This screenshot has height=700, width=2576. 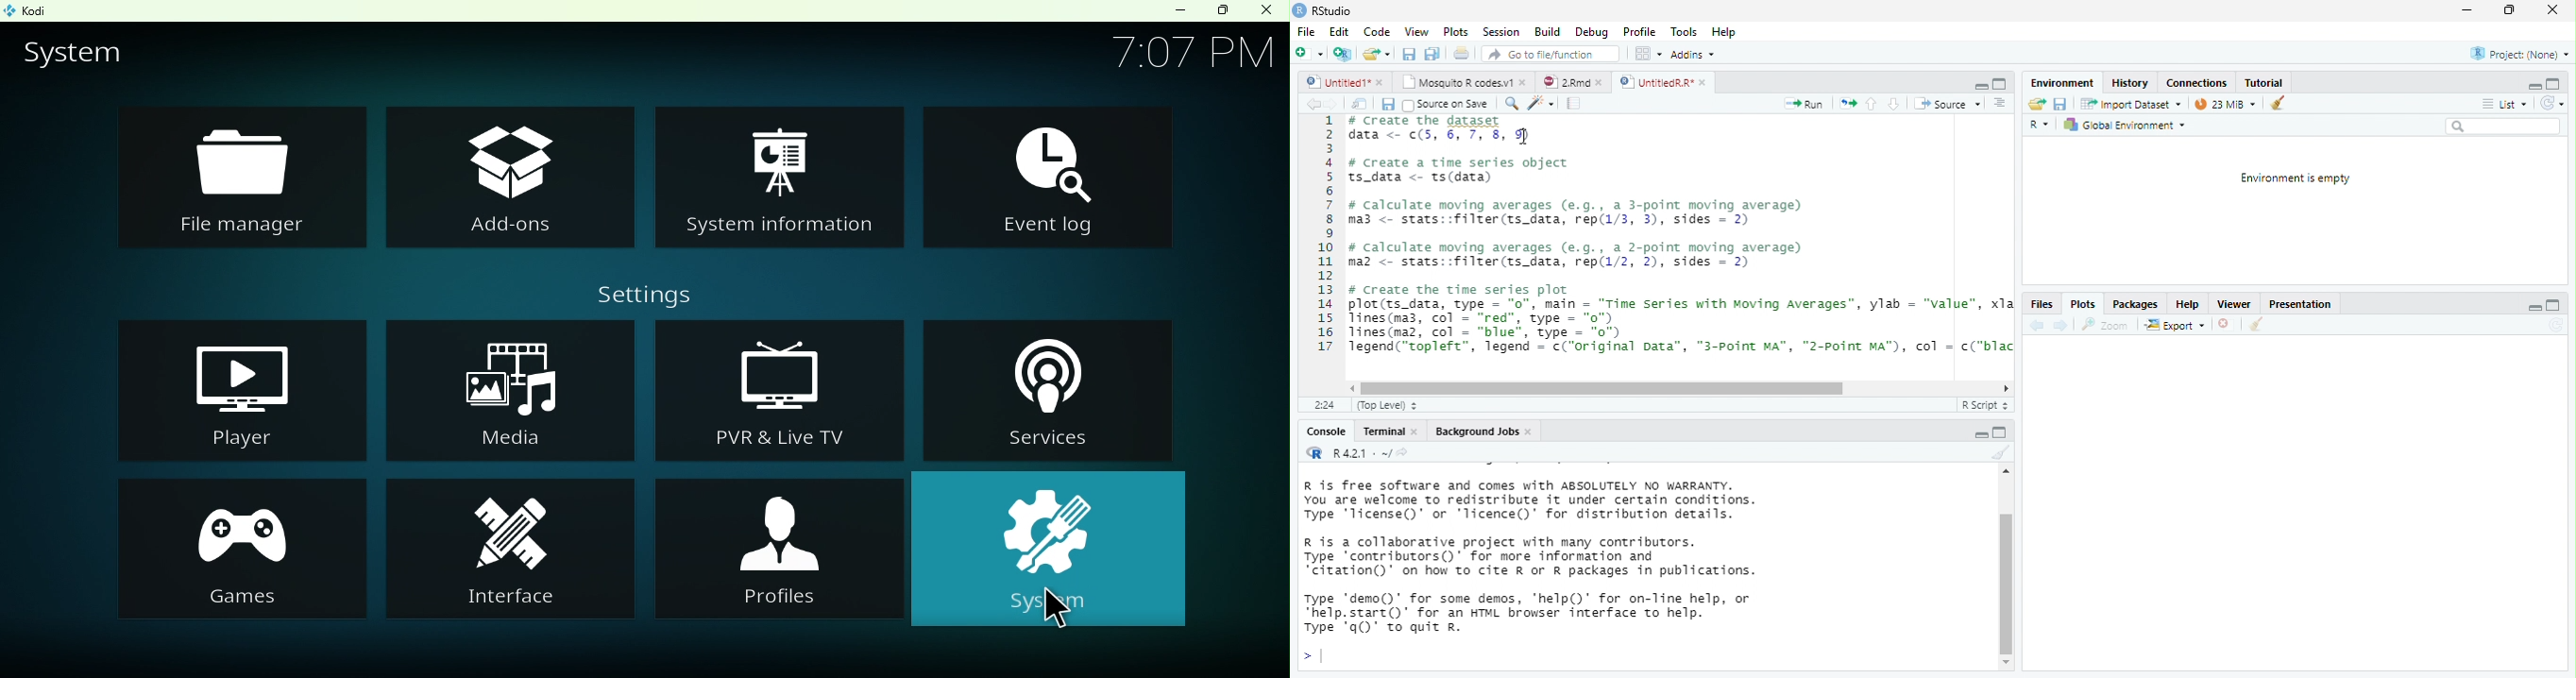 I want to click on cursor, so click(x=1525, y=137).